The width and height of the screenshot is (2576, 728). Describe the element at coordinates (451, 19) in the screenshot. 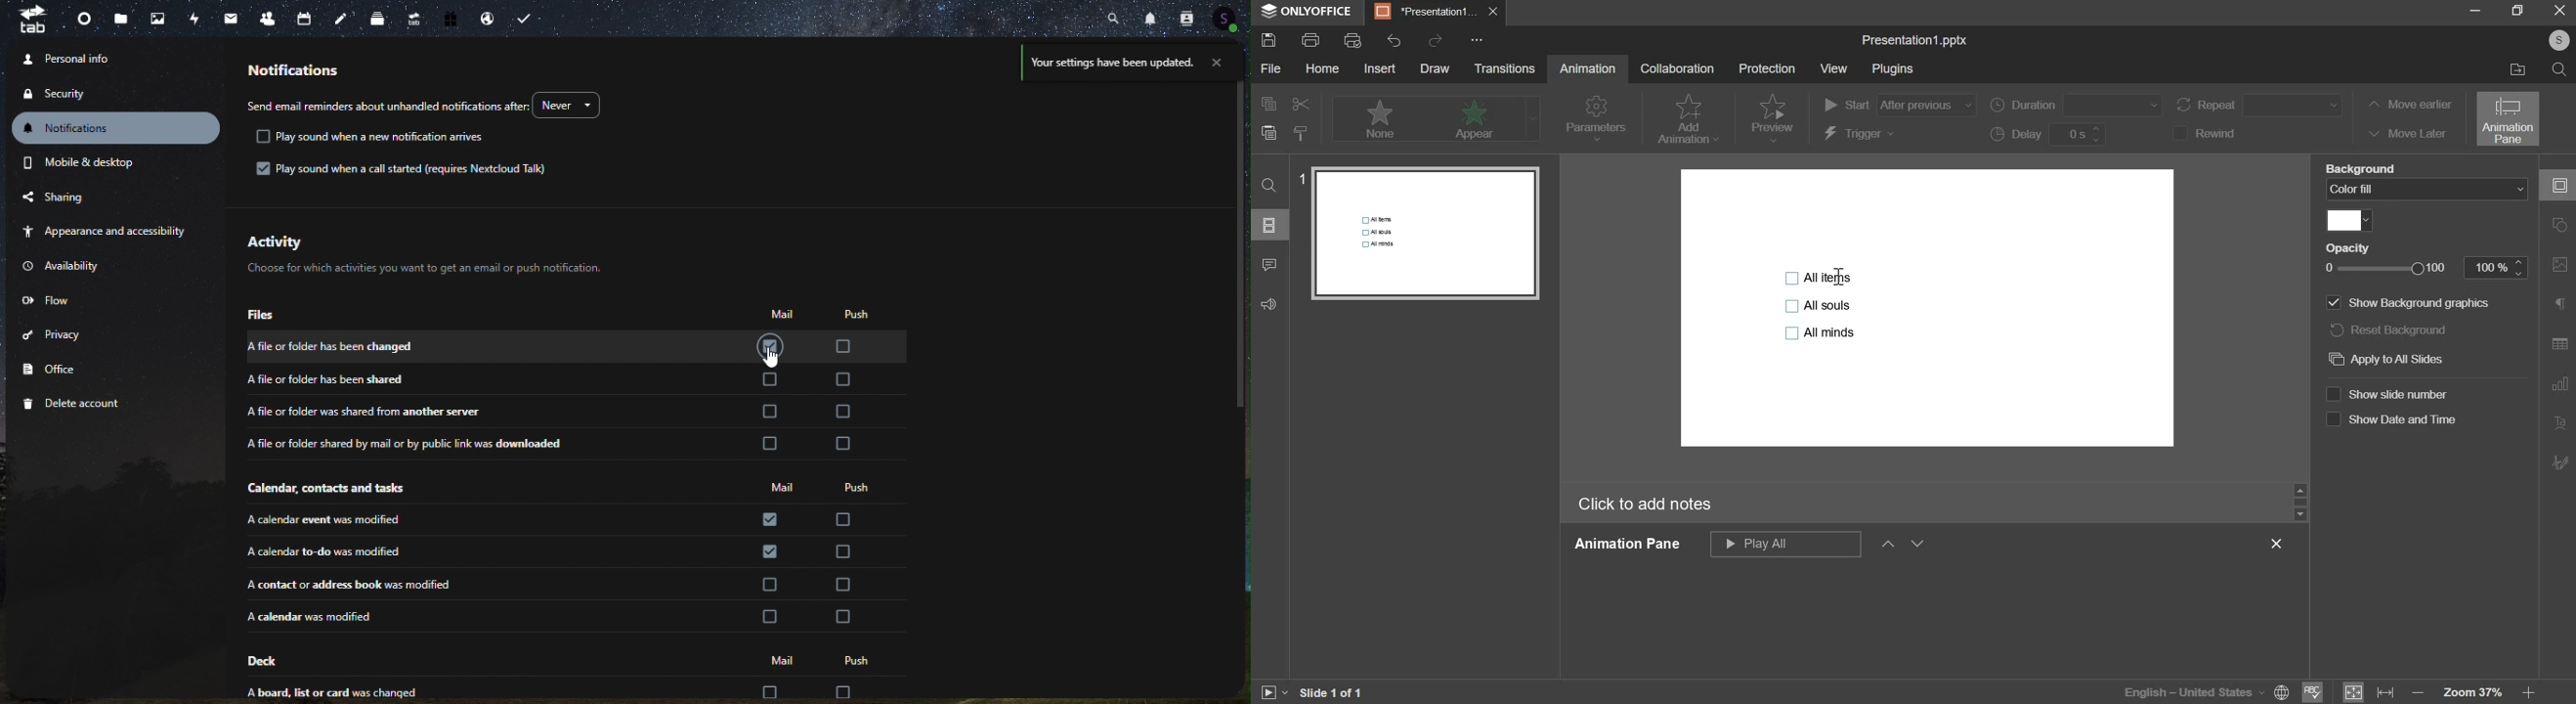

I see `free trial` at that location.